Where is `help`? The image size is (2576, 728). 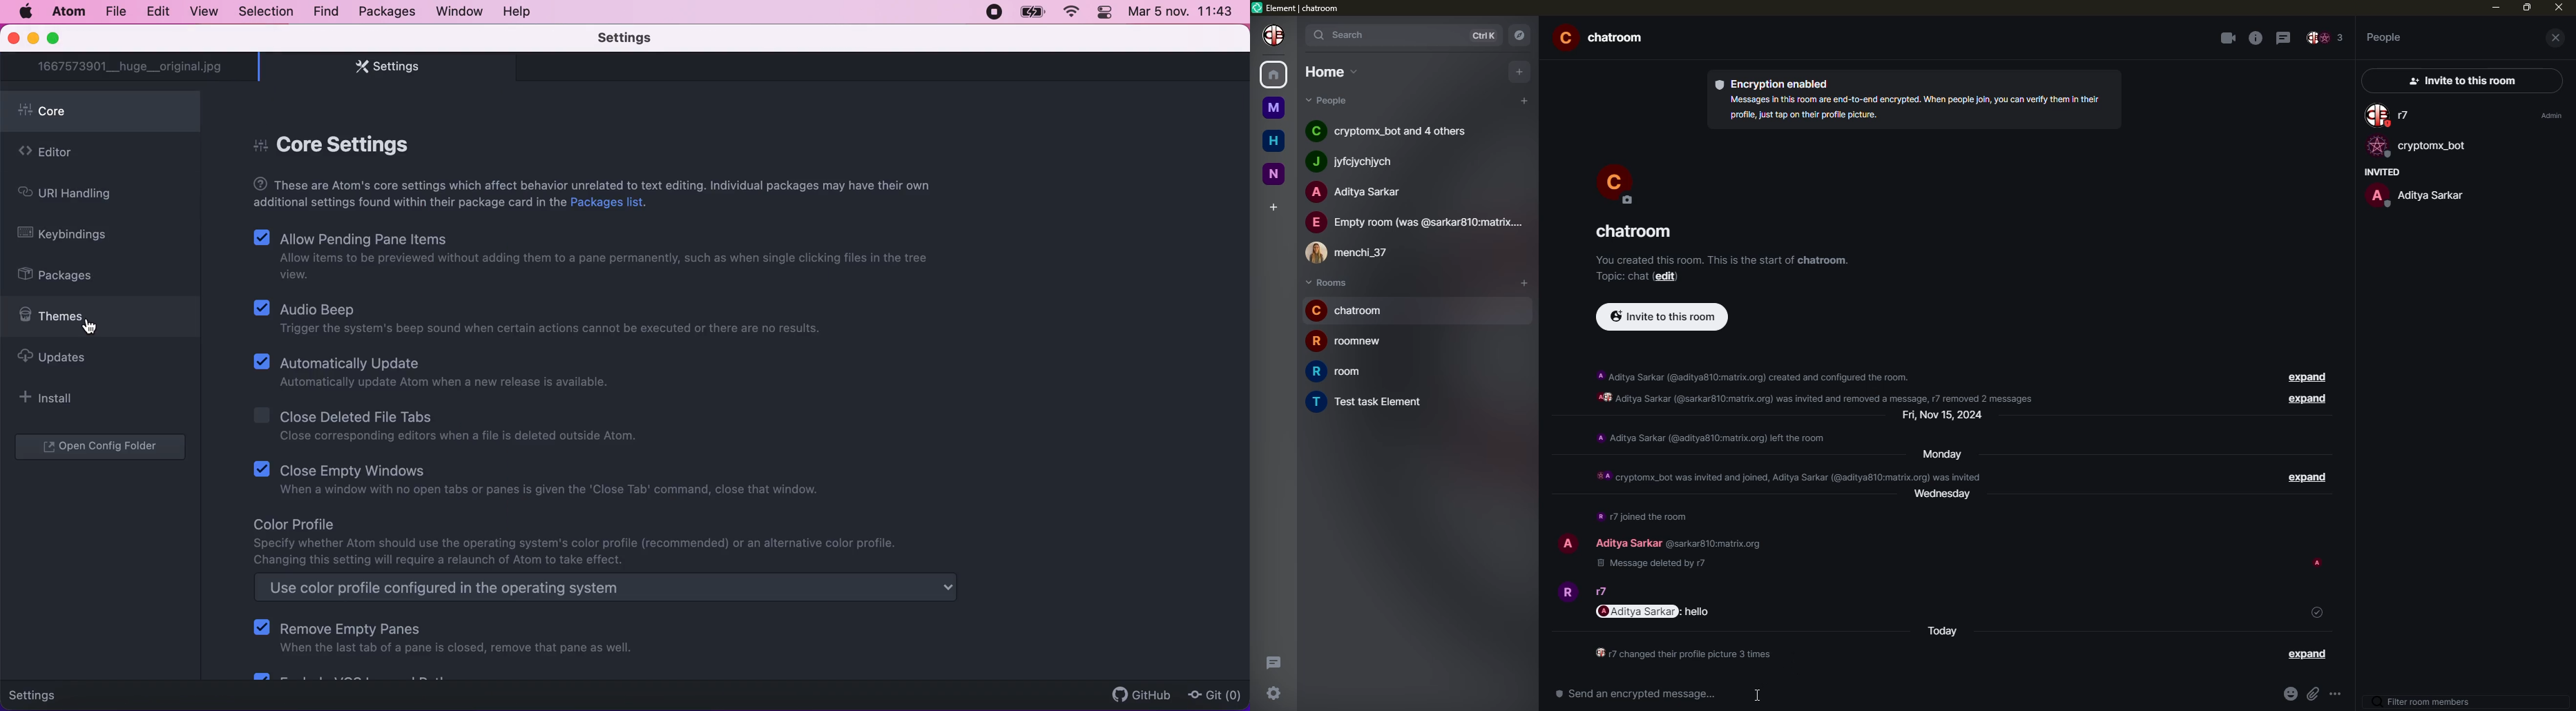 help is located at coordinates (523, 13).